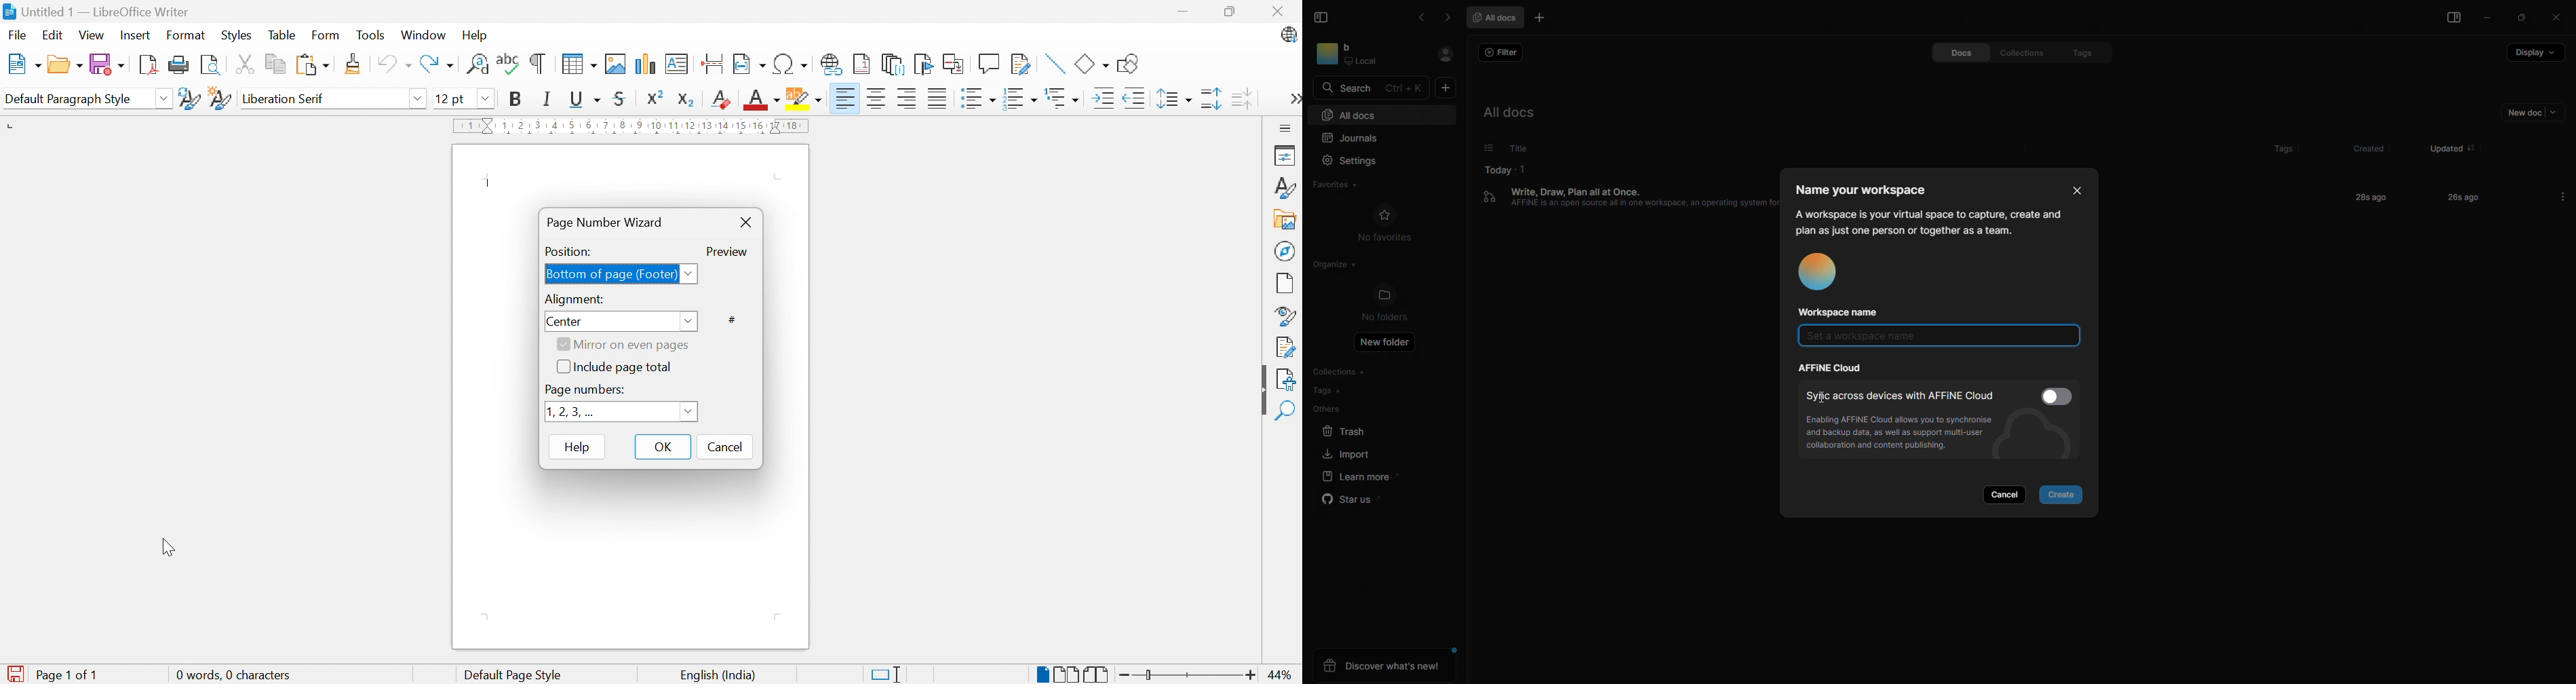 This screenshot has height=700, width=2576. Describe the element at coordinates (189, 100) in the screenshot. I see `Update selected style` at that location.